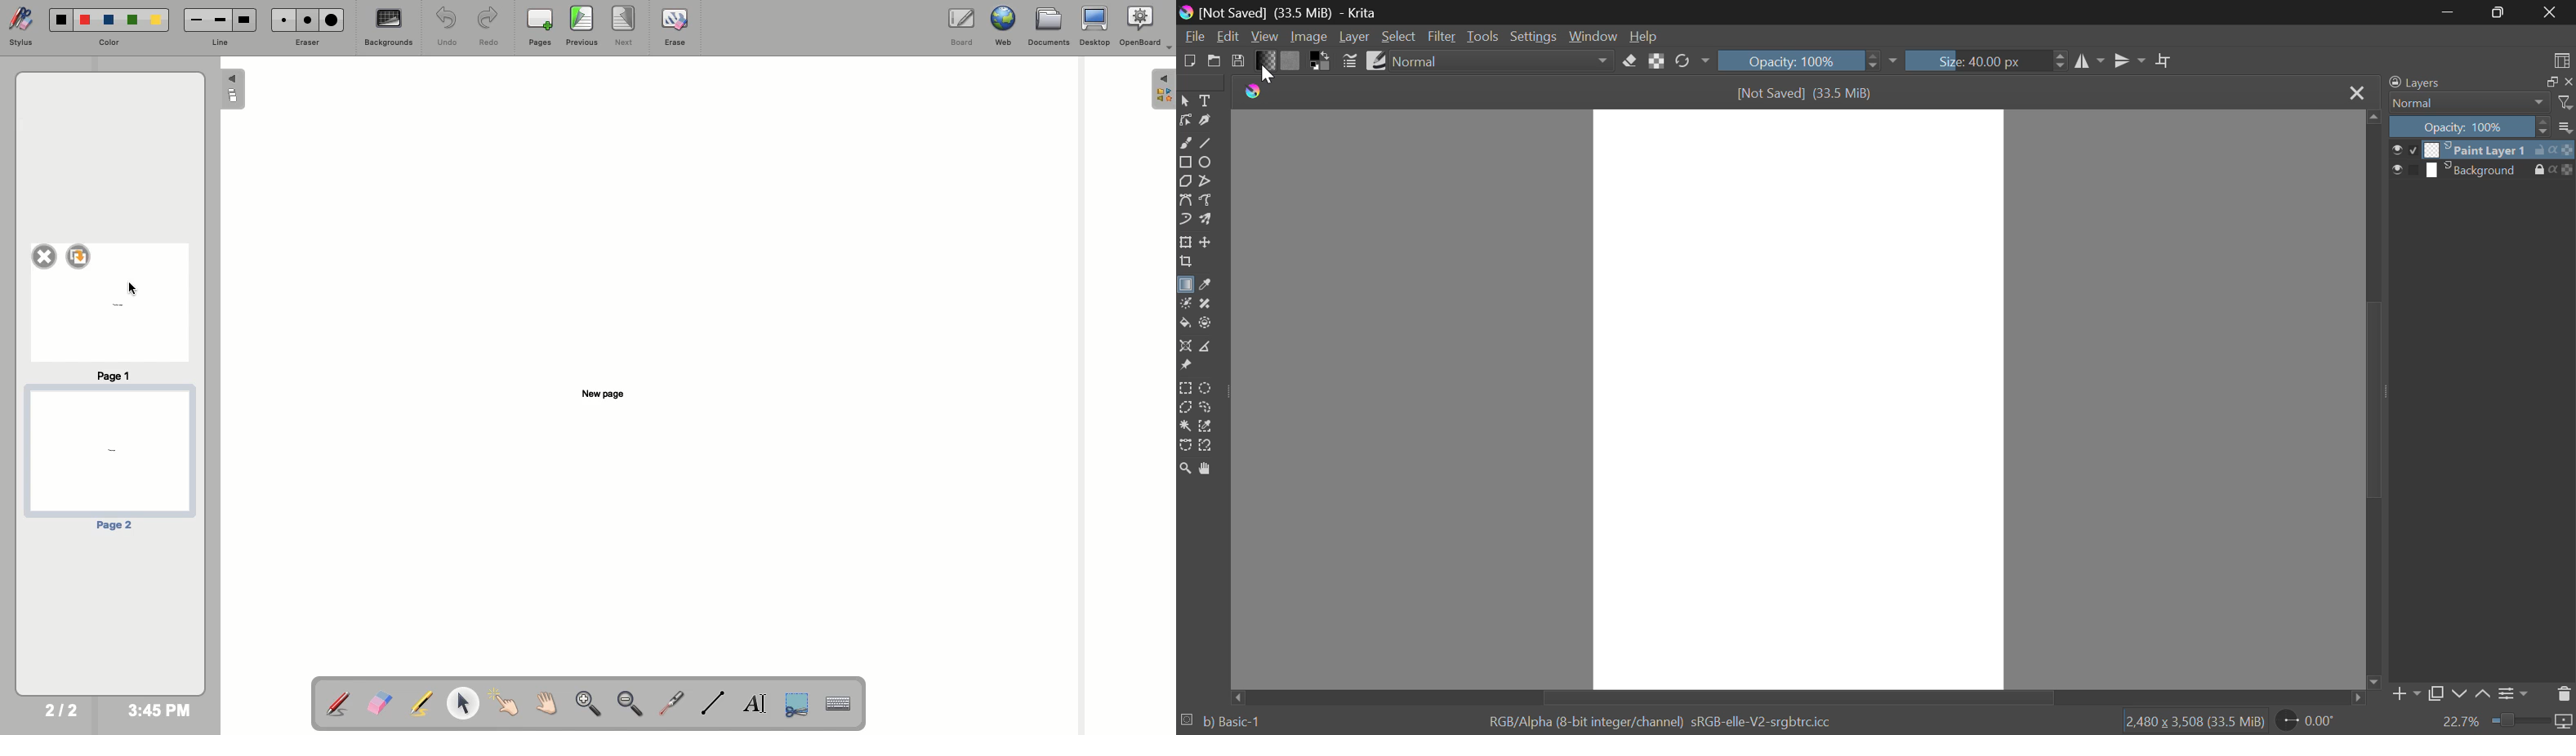  I want to click on Brush Presets, so click(1374, 59).